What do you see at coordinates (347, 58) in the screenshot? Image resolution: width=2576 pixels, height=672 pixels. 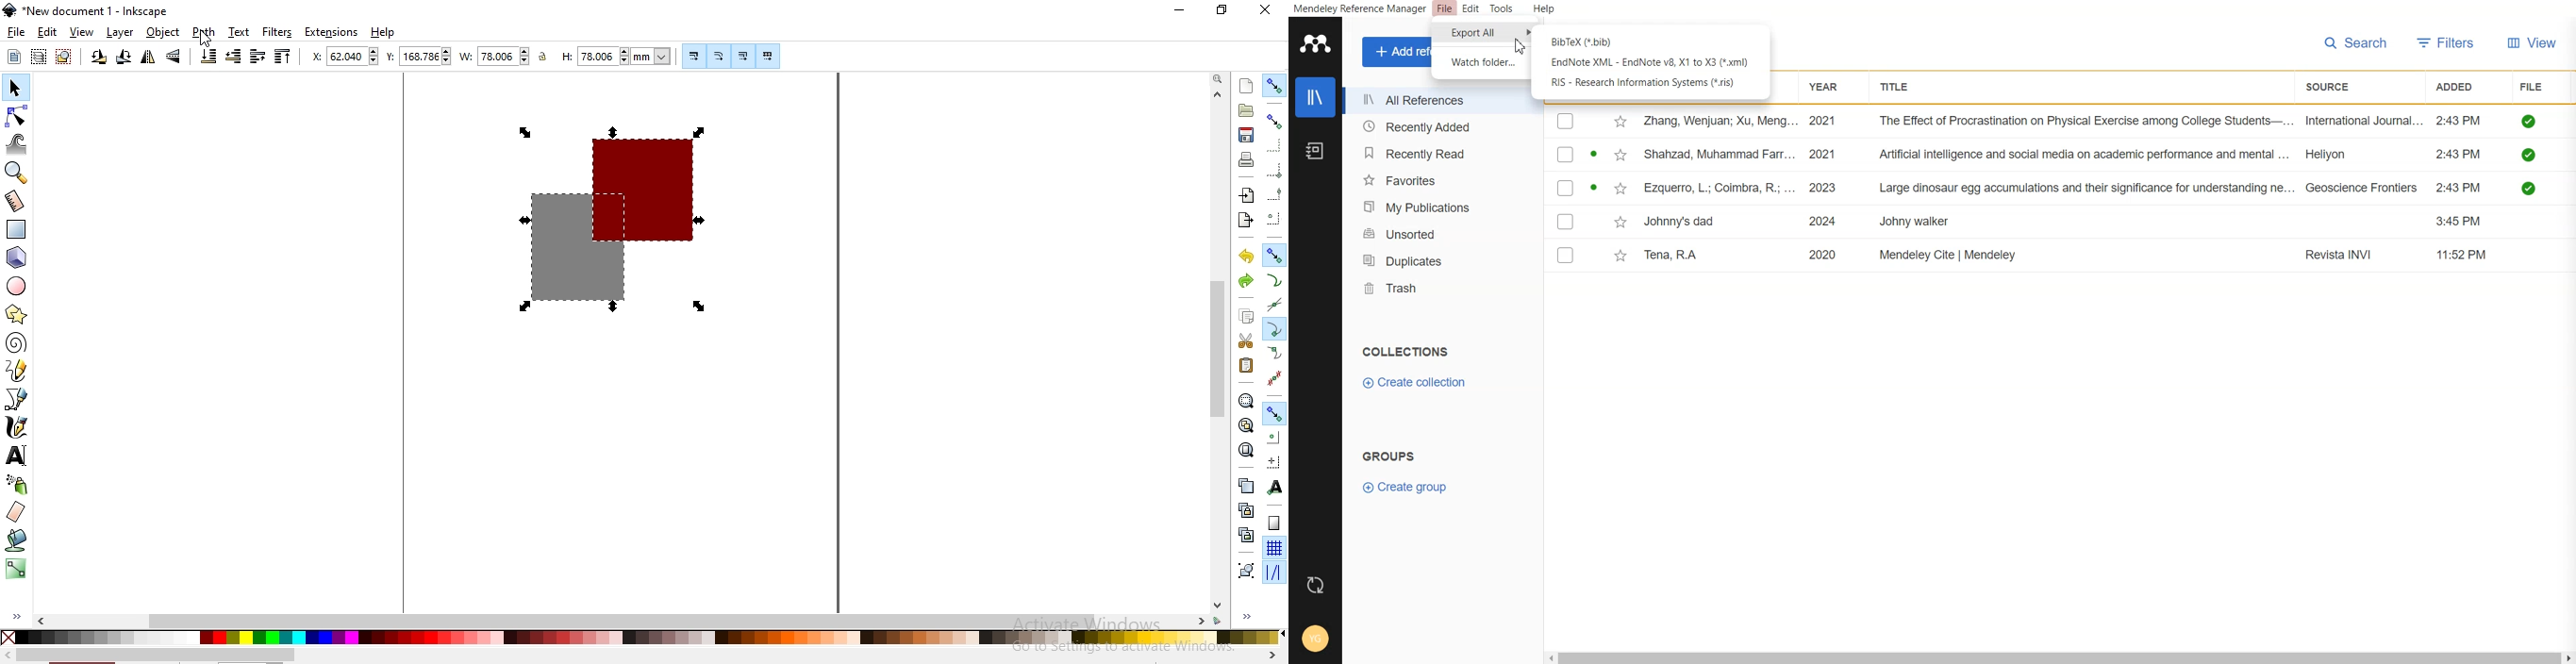 I see `horizontal coordinate of selection` at bounding box center [347, 58].